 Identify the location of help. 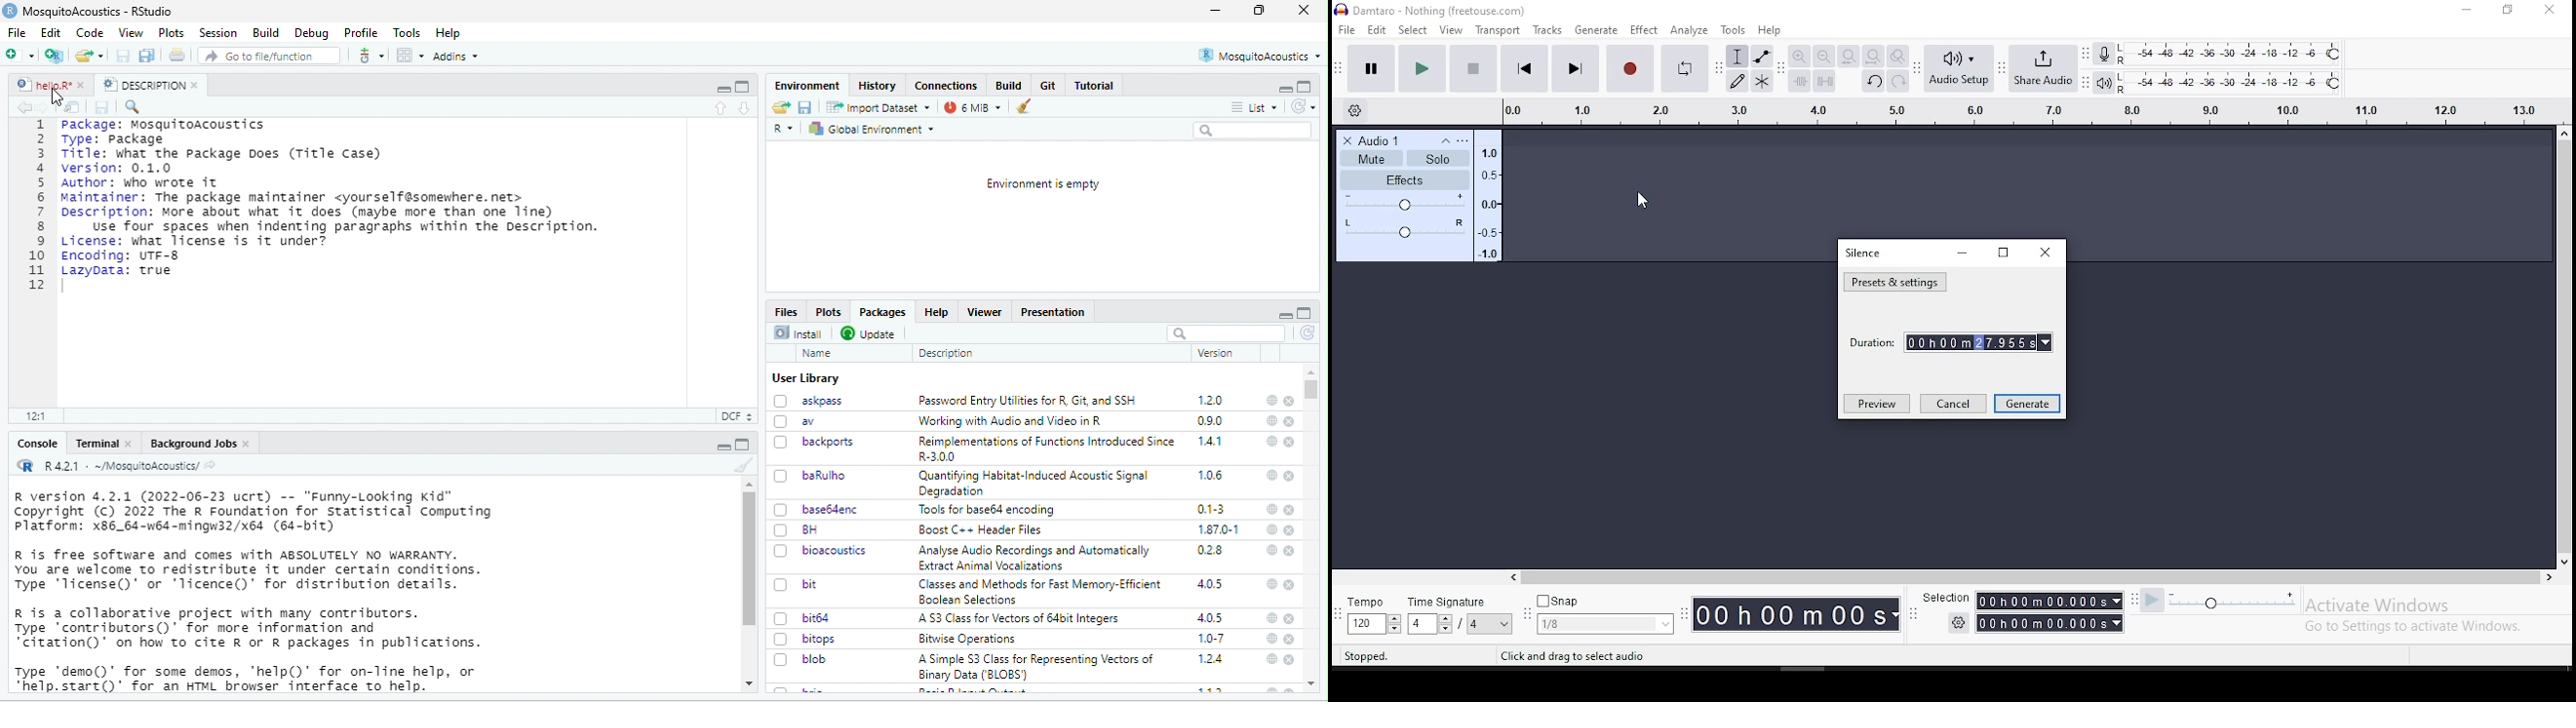
(1270, 422).